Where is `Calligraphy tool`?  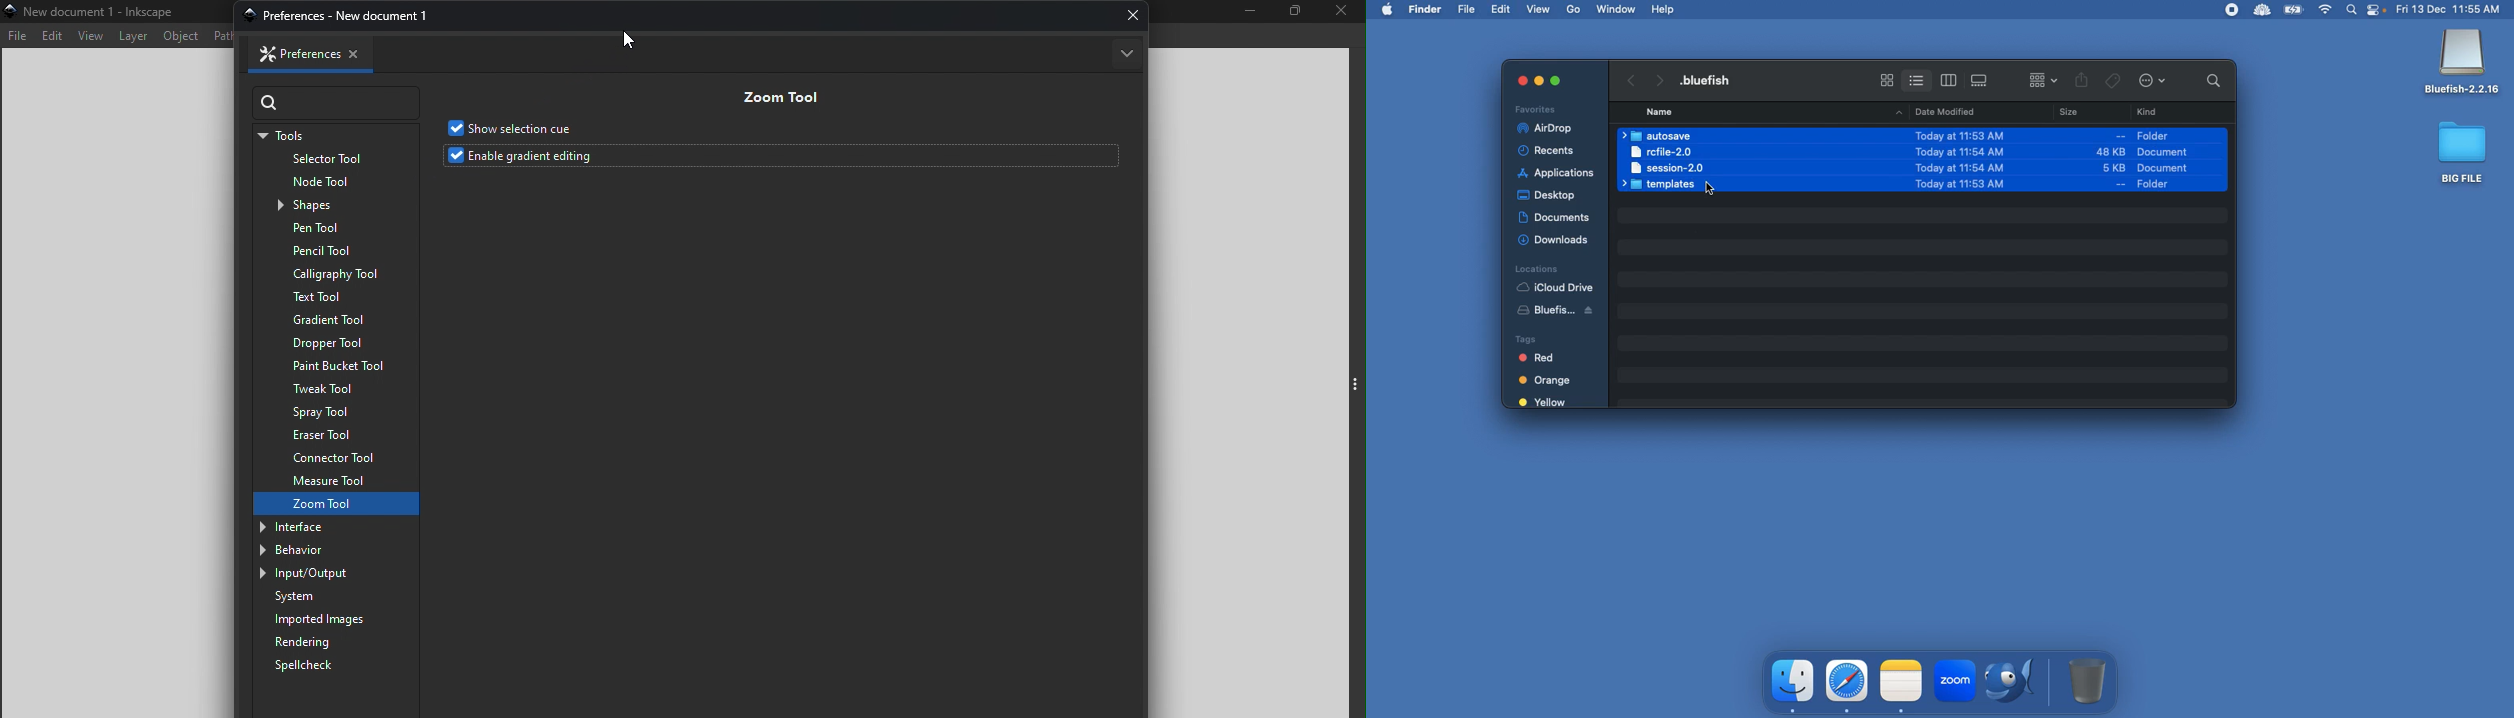 Calligraphy tool is located at coordinates (330, 274).